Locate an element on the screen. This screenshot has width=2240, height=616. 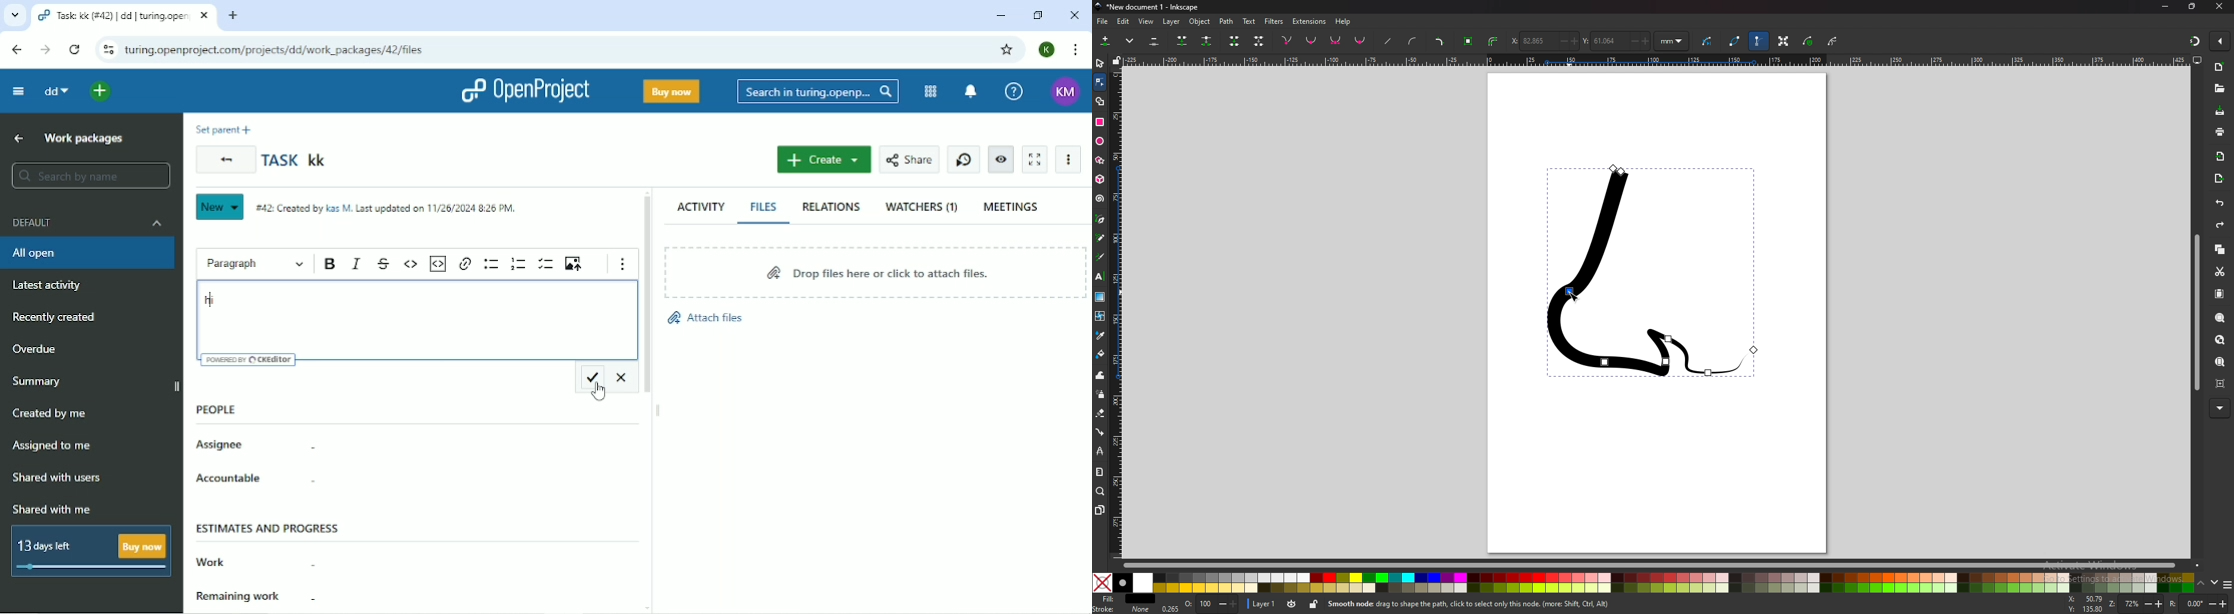
lock is located at coordinates (1315, 604).